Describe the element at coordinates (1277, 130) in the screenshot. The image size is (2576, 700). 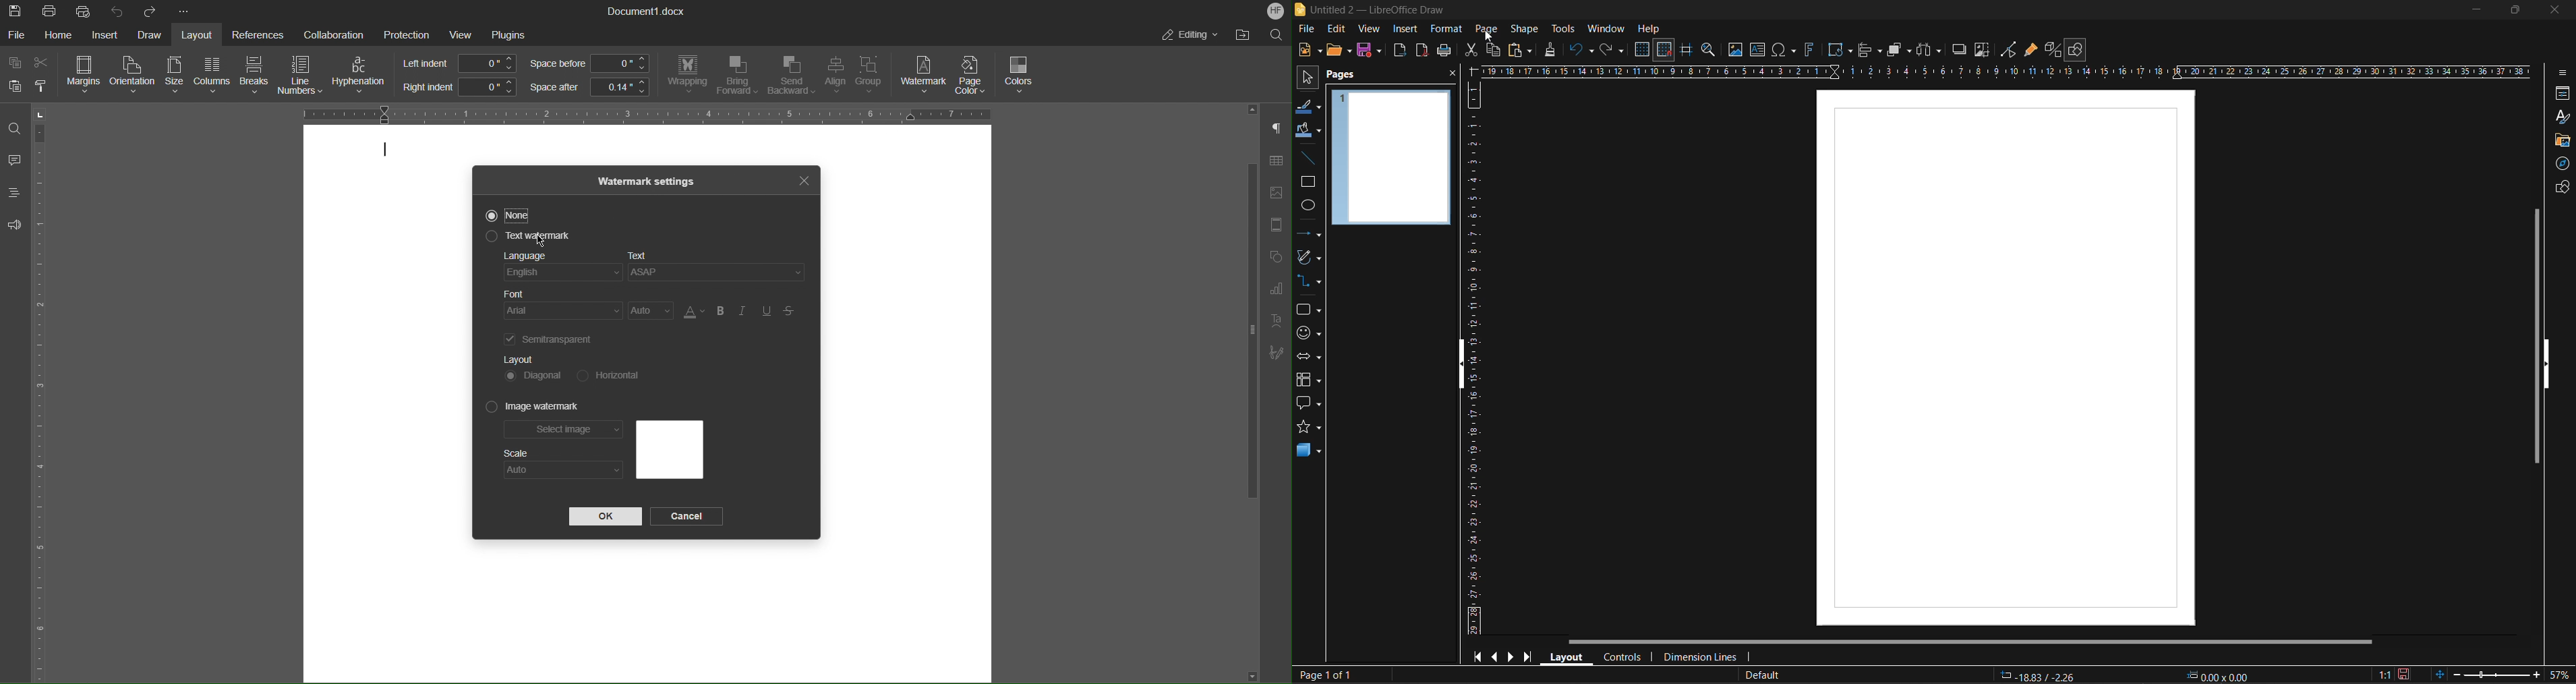
I see `Non-Printing Characters` at that location.